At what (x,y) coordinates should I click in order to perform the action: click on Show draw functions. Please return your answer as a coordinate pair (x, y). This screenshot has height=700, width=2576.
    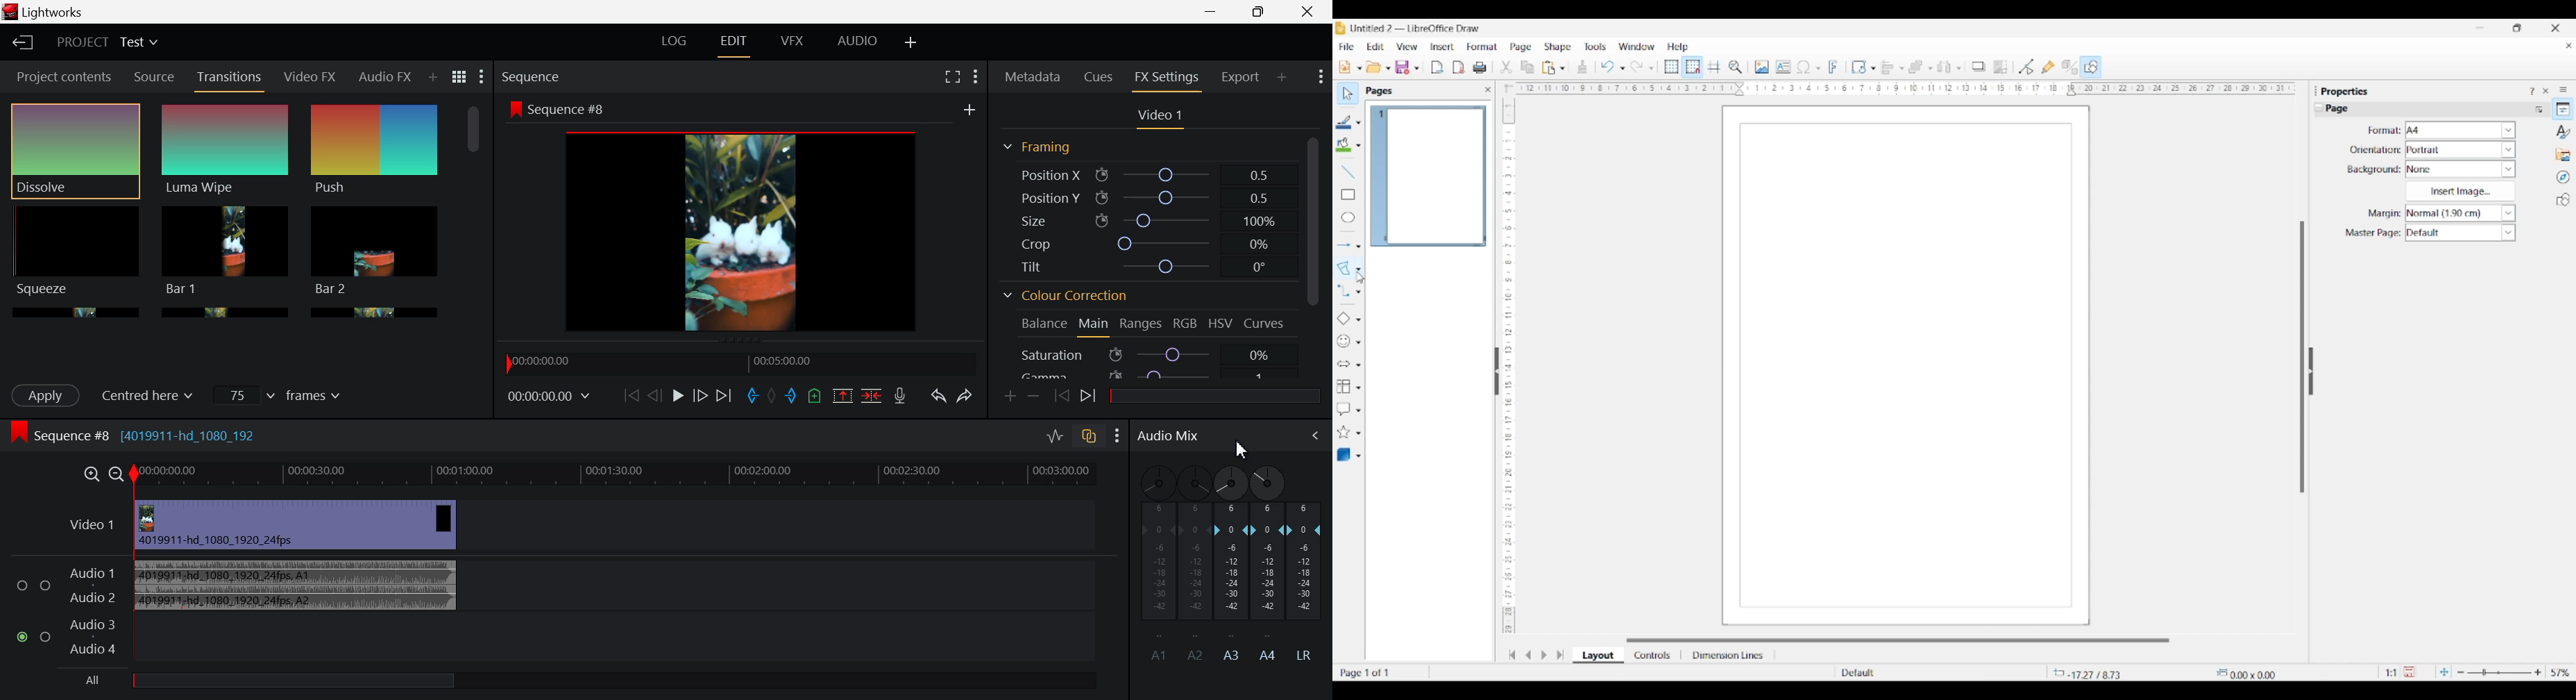
    Looking at the image, I should click on (2091, 66).